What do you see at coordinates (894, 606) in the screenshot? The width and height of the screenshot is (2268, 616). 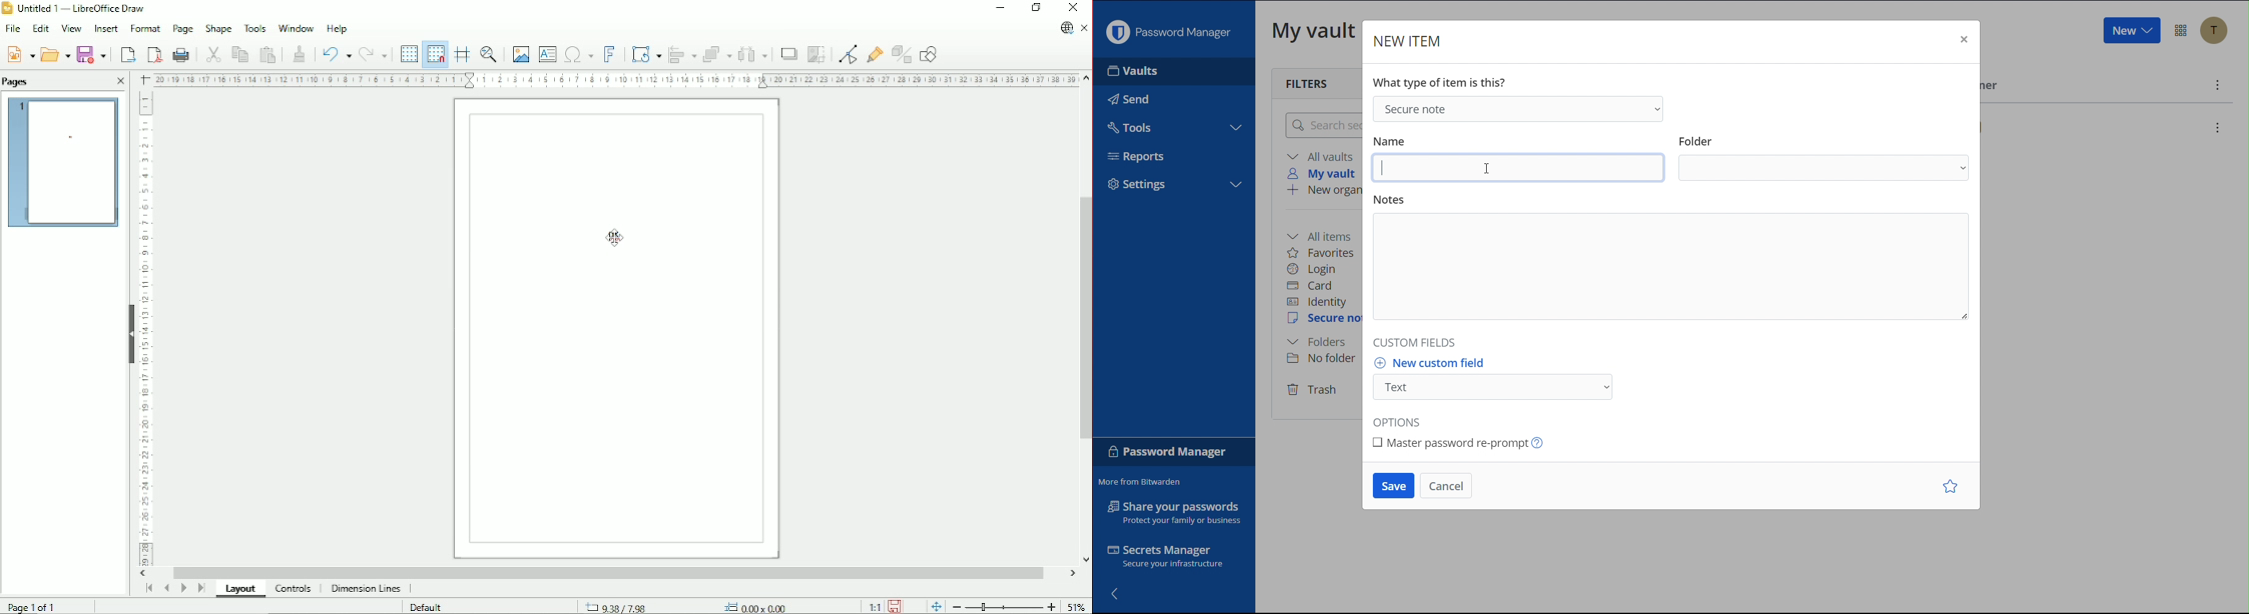 I see `Save` at bounding box center [894, 606].